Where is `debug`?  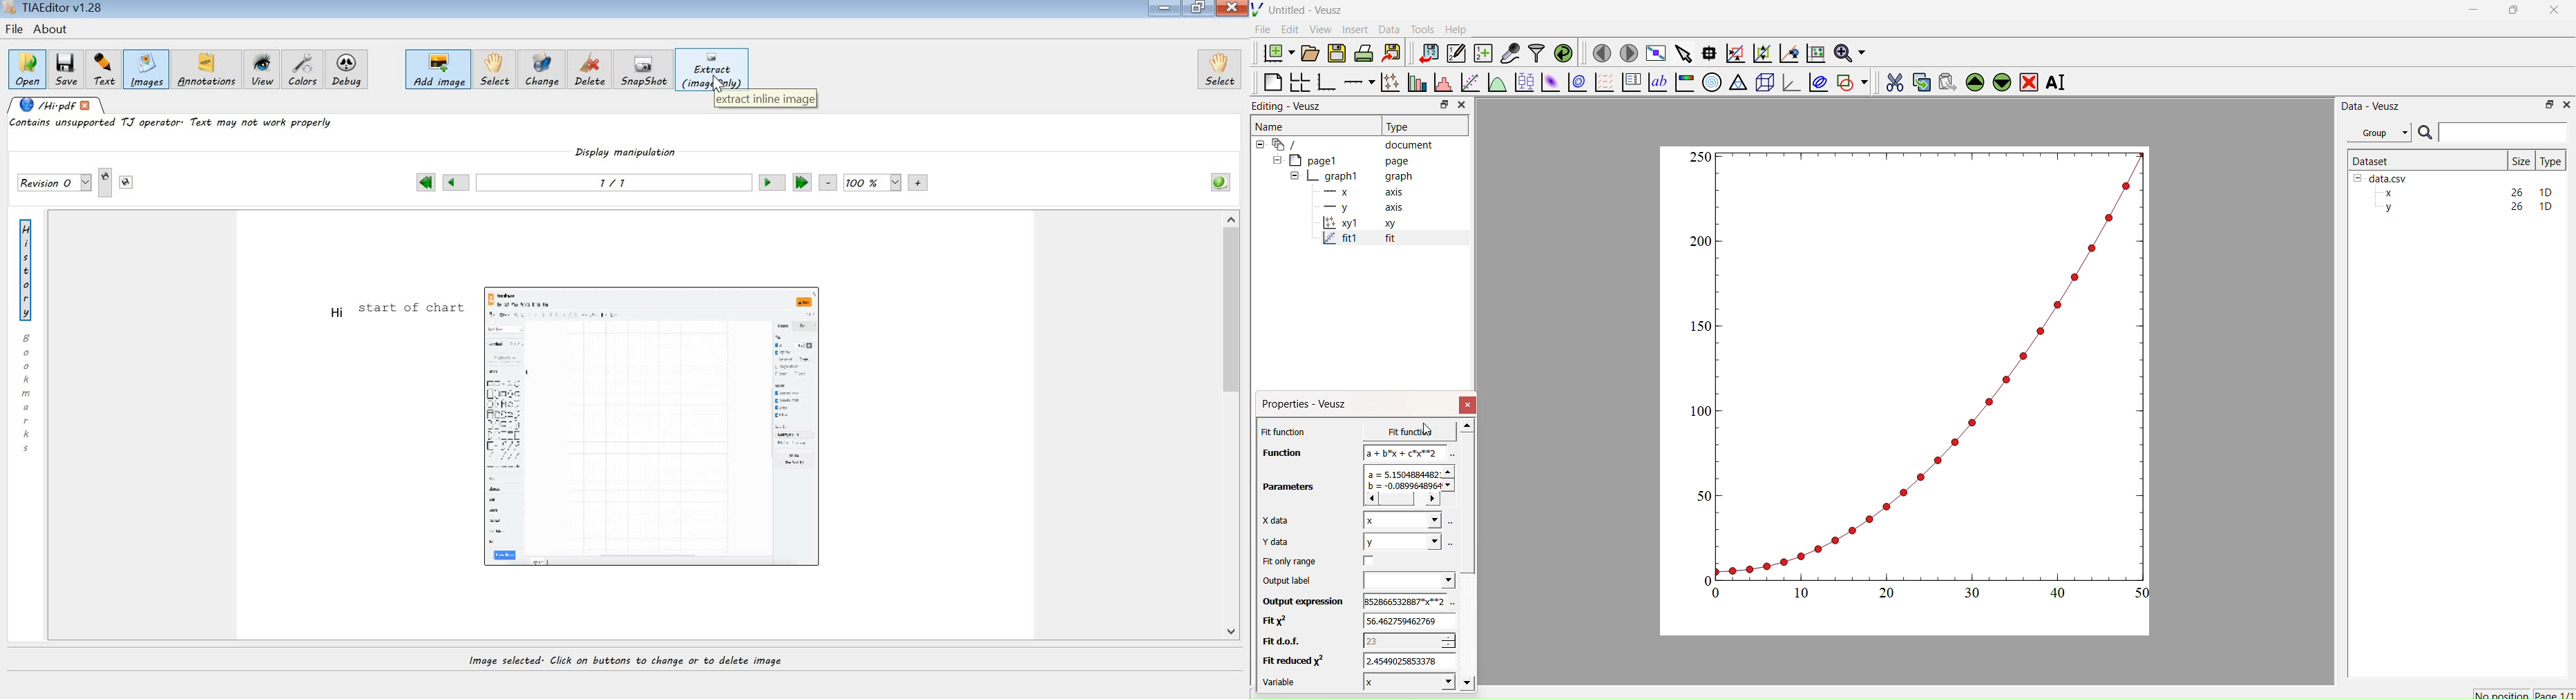 debug is located at coordinates (349, 72).